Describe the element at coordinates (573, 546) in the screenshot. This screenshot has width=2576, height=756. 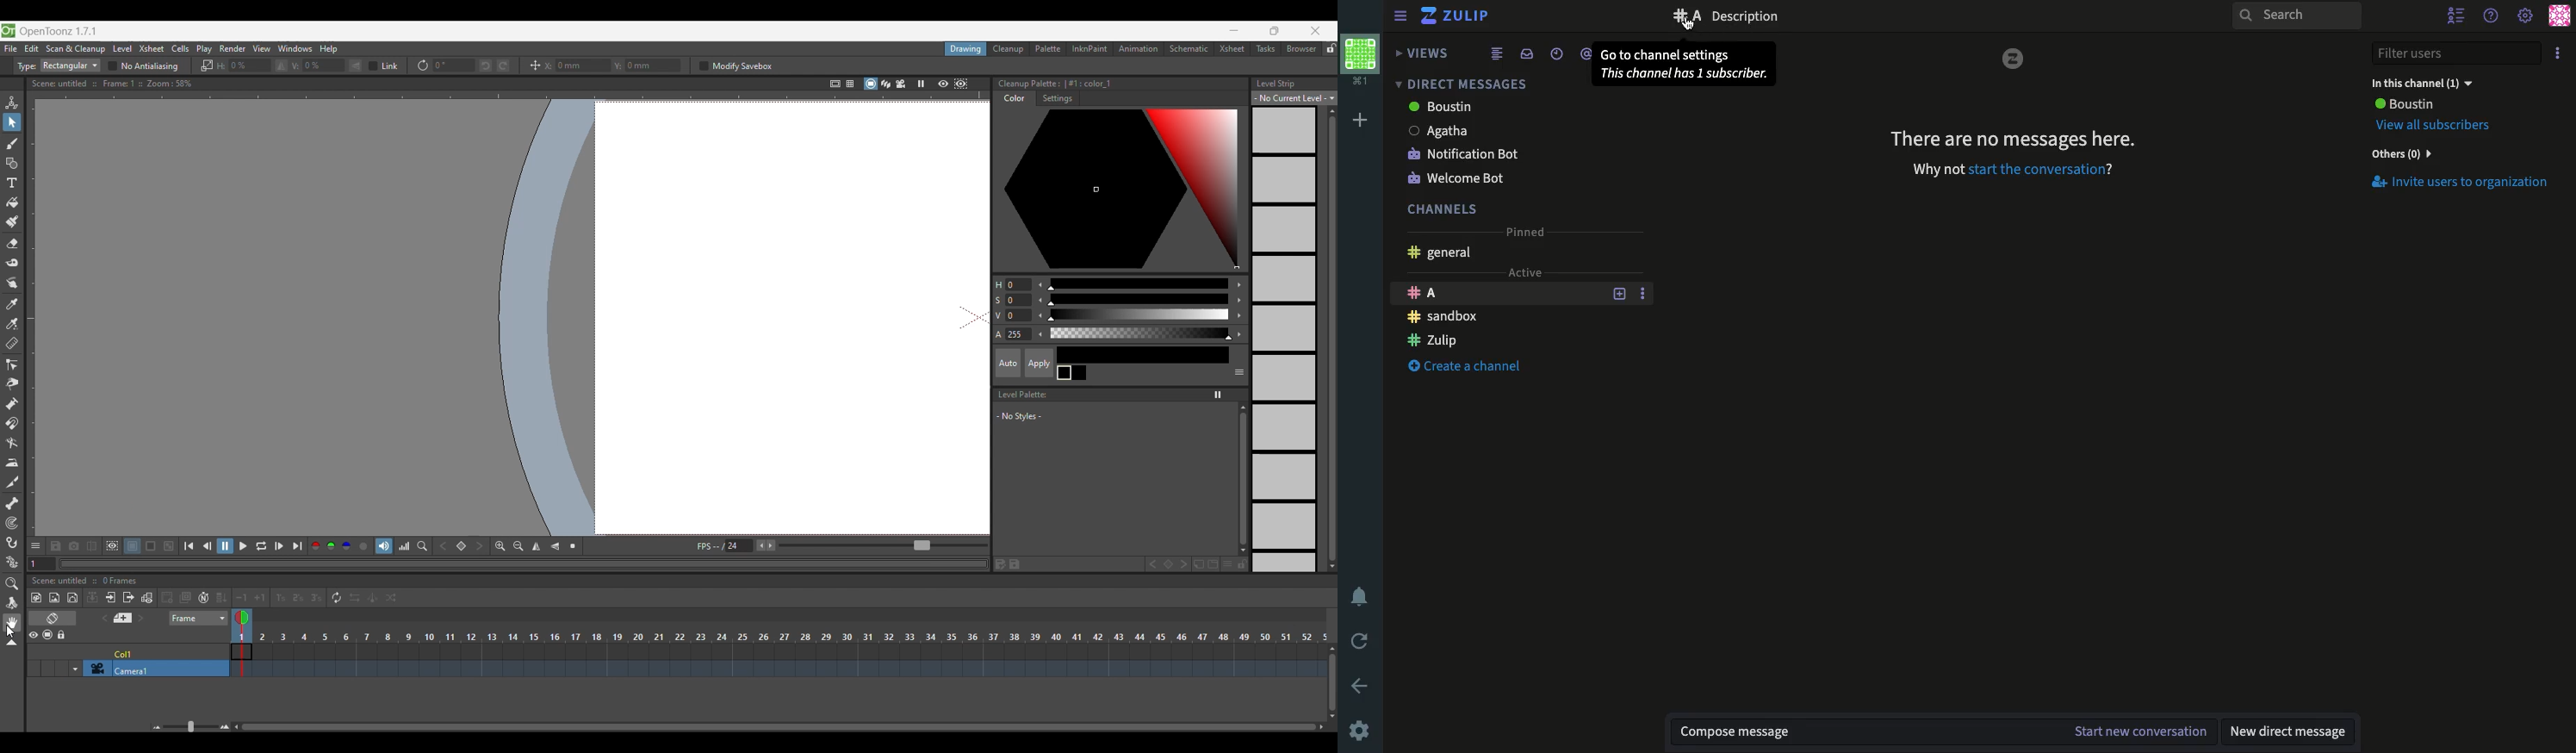
I see `Reset view` at that location.